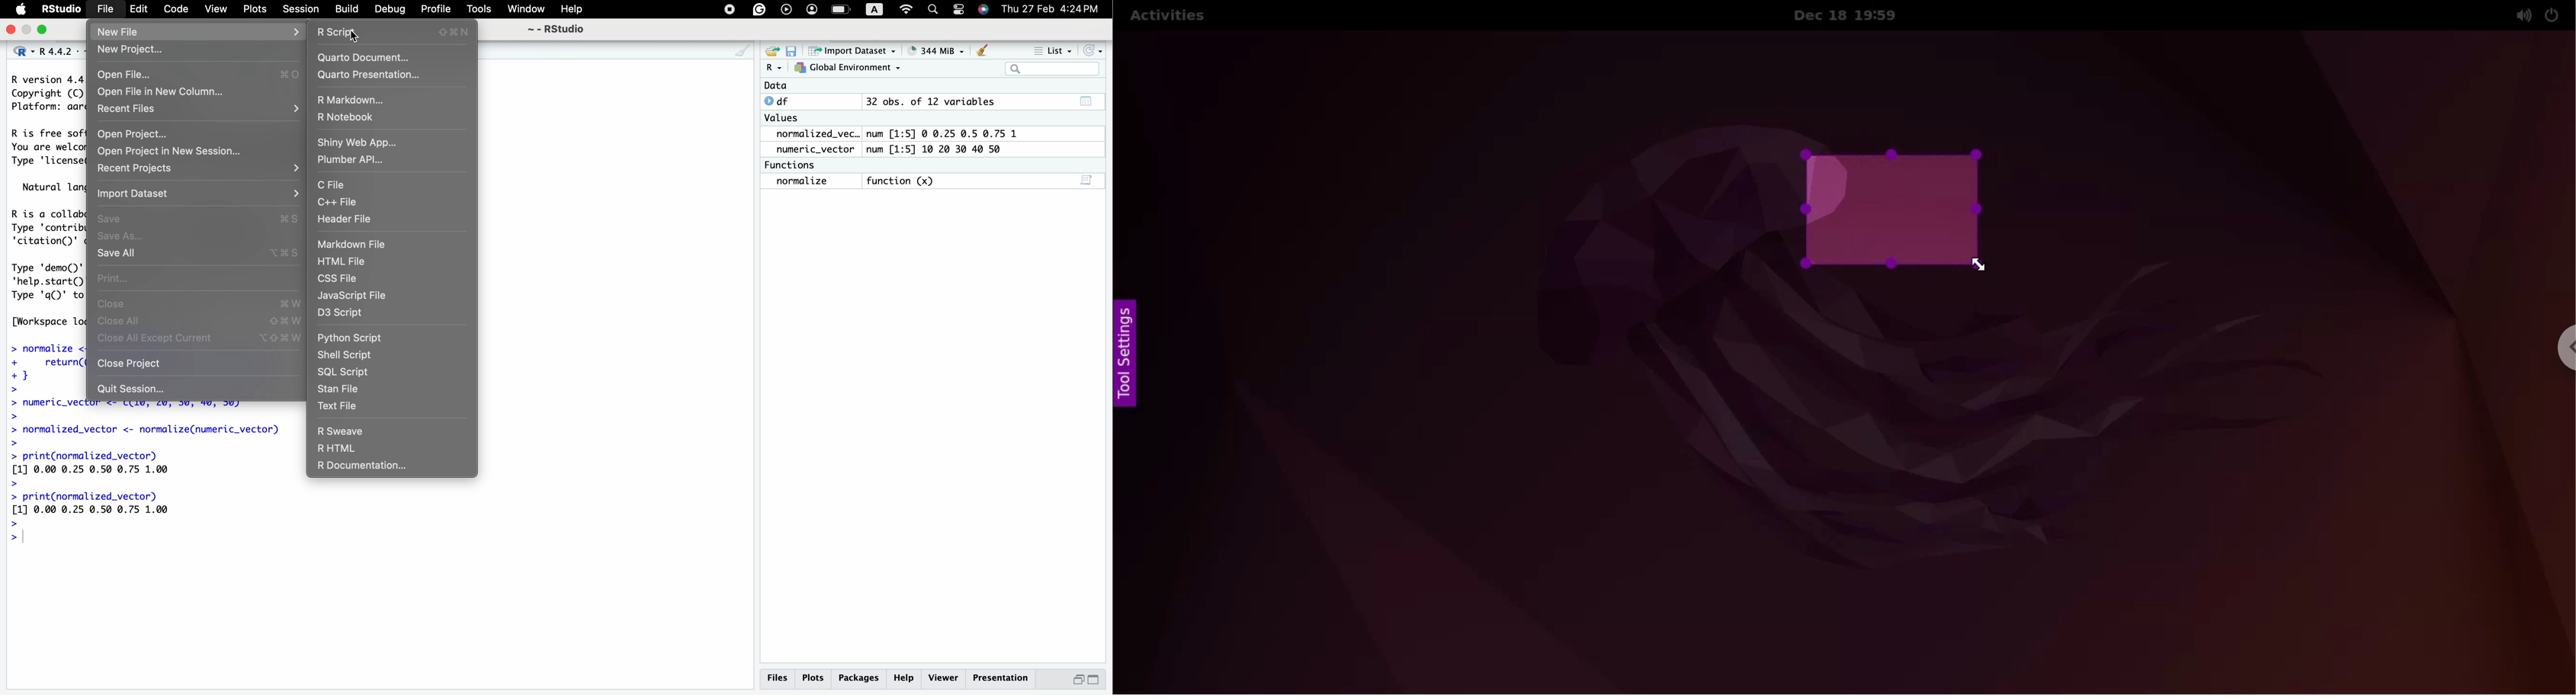 The width and height of the screenshot is (2576, 700). I want to click on List, so click(1052, 50).